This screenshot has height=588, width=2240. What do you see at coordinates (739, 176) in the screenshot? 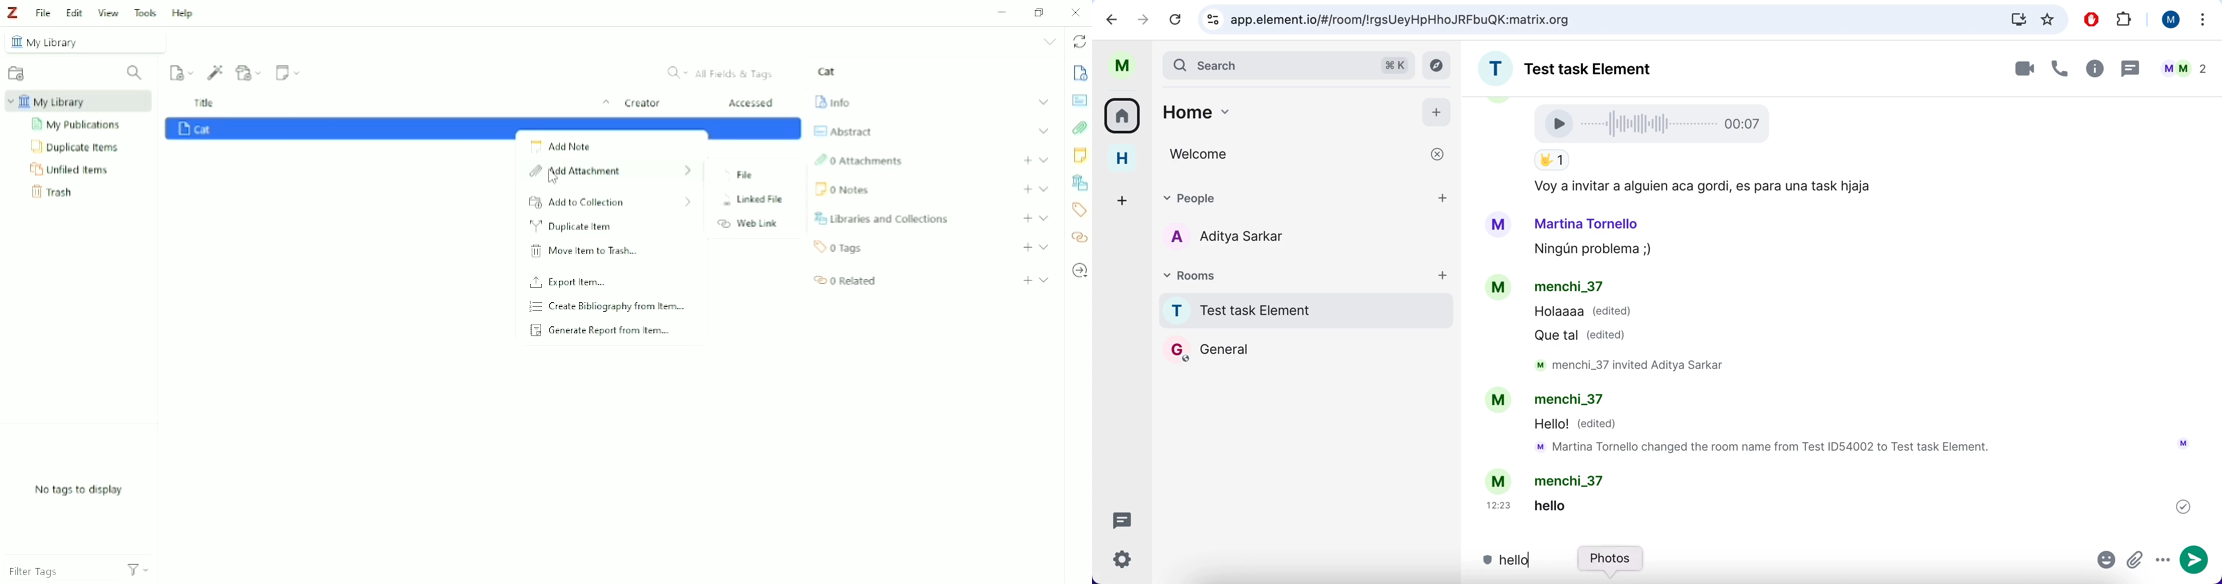
I see `File` at bounding box center [739, 176].